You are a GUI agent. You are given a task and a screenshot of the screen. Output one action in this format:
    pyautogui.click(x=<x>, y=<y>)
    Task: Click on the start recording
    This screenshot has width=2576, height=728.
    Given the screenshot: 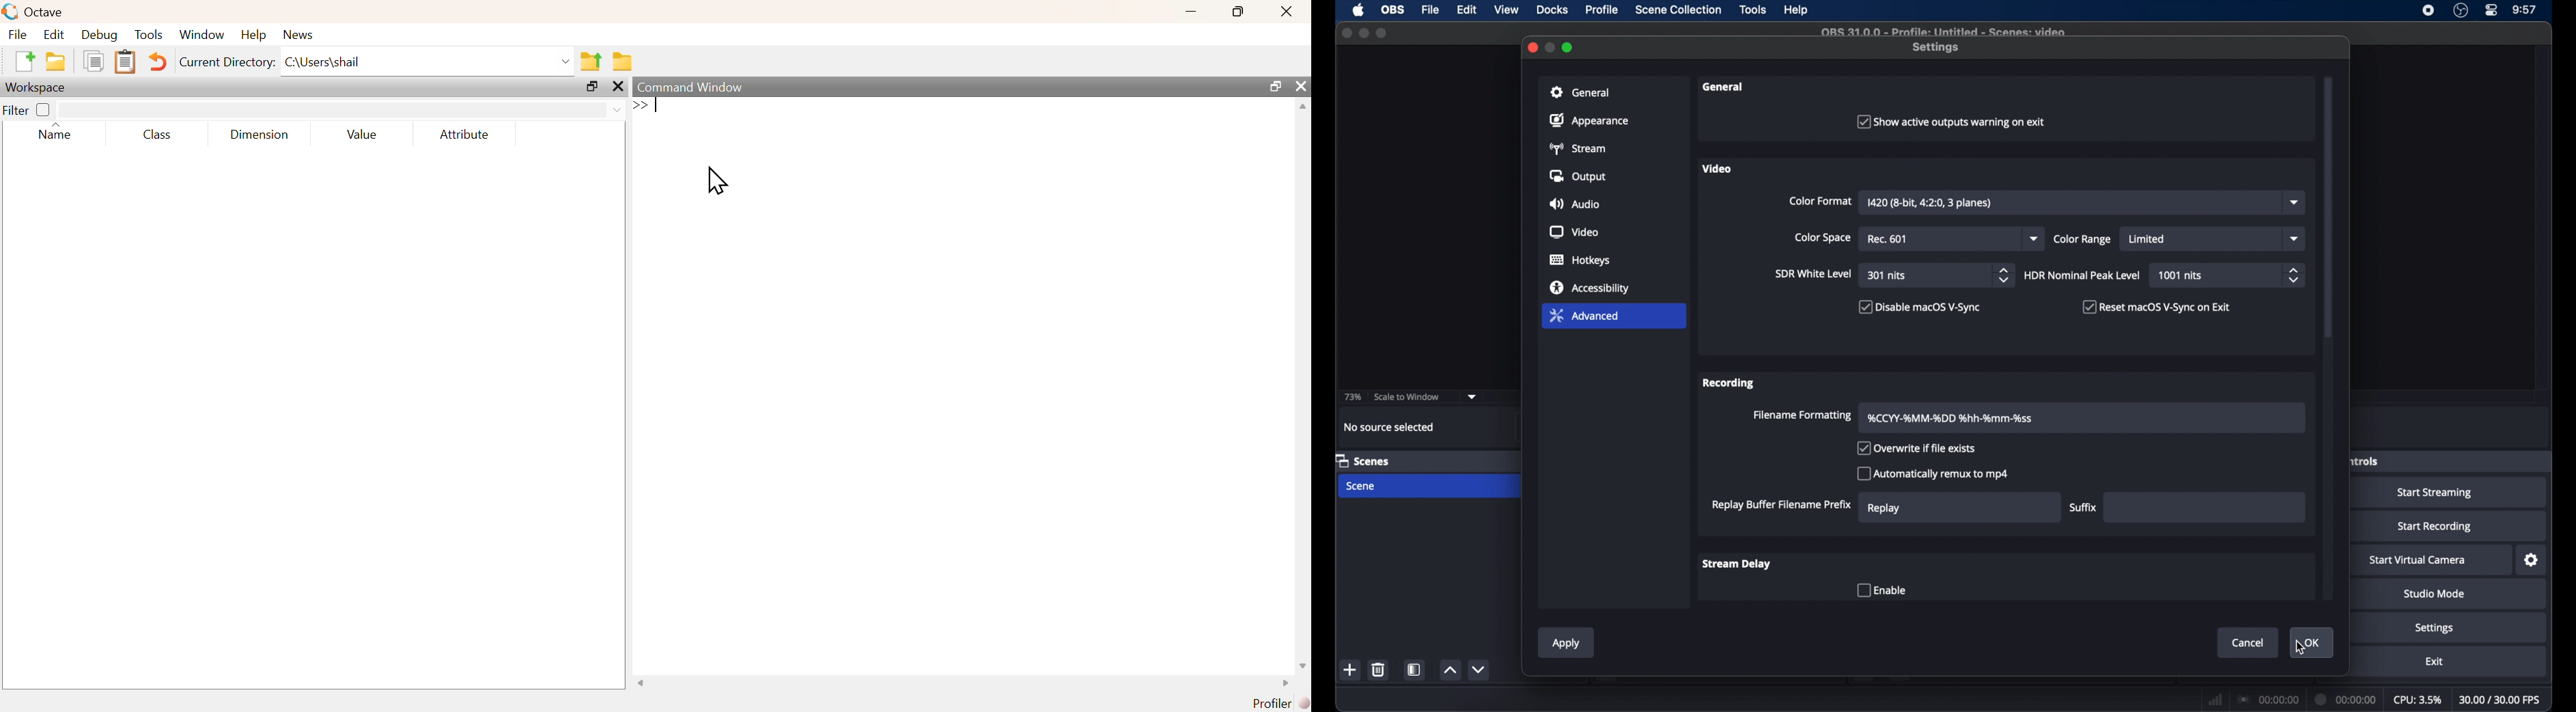 What is the action you would take?
    pyautogui.click(x=2435, y=527)
    